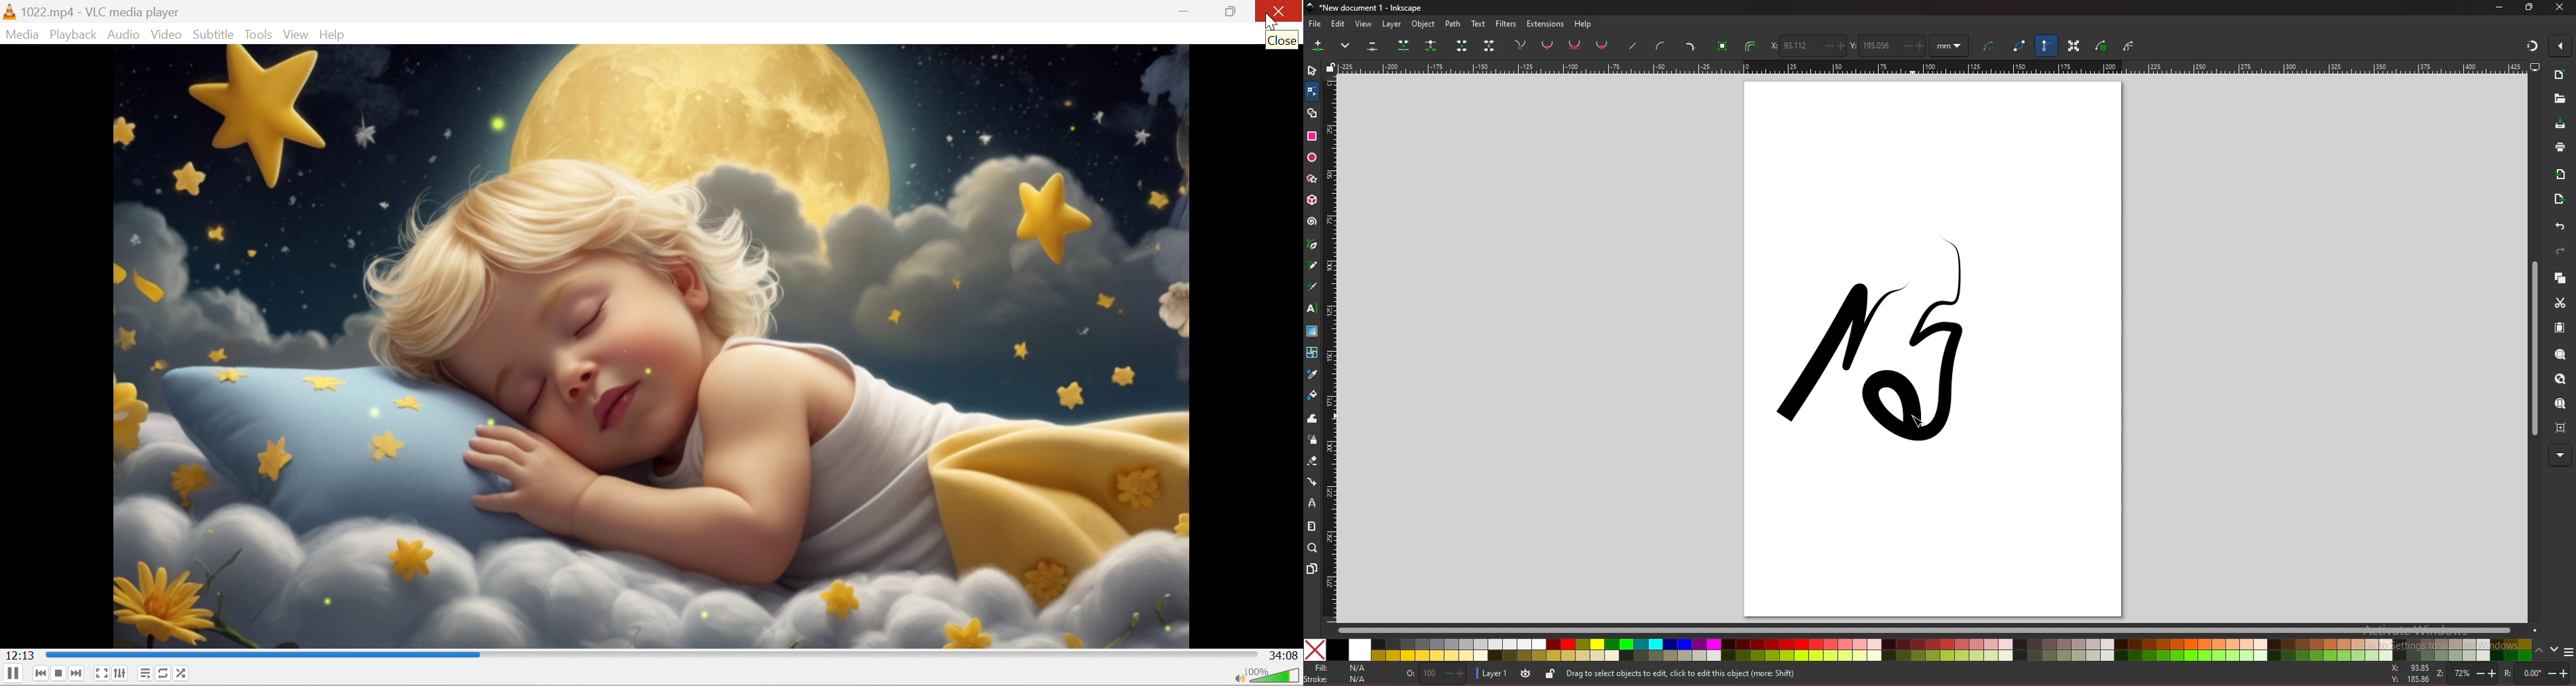 The height and width of the screenshot is (700, 2576). What do you see at coordinates (2561, 427) in the screenshot?
I see `zoom centre page` at bounding box center [2561, 427].